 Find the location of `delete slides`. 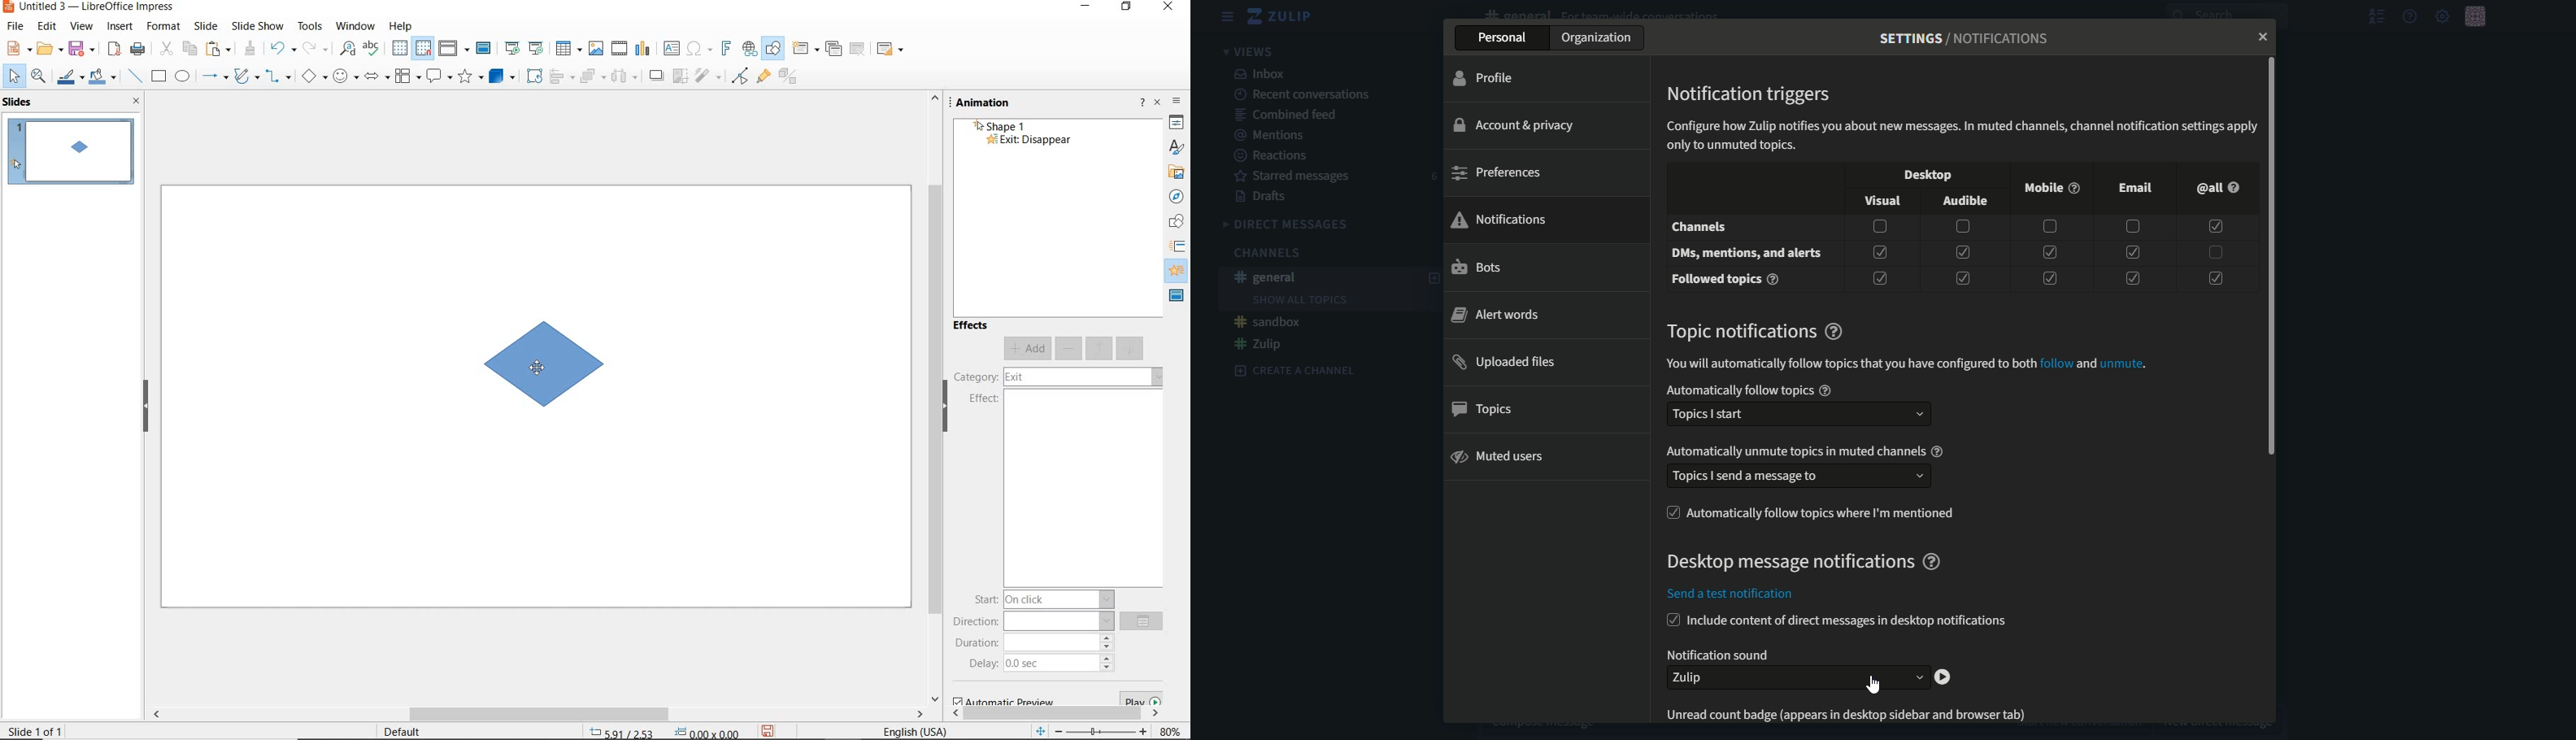

delete slides is located at coordinates (858, 49).